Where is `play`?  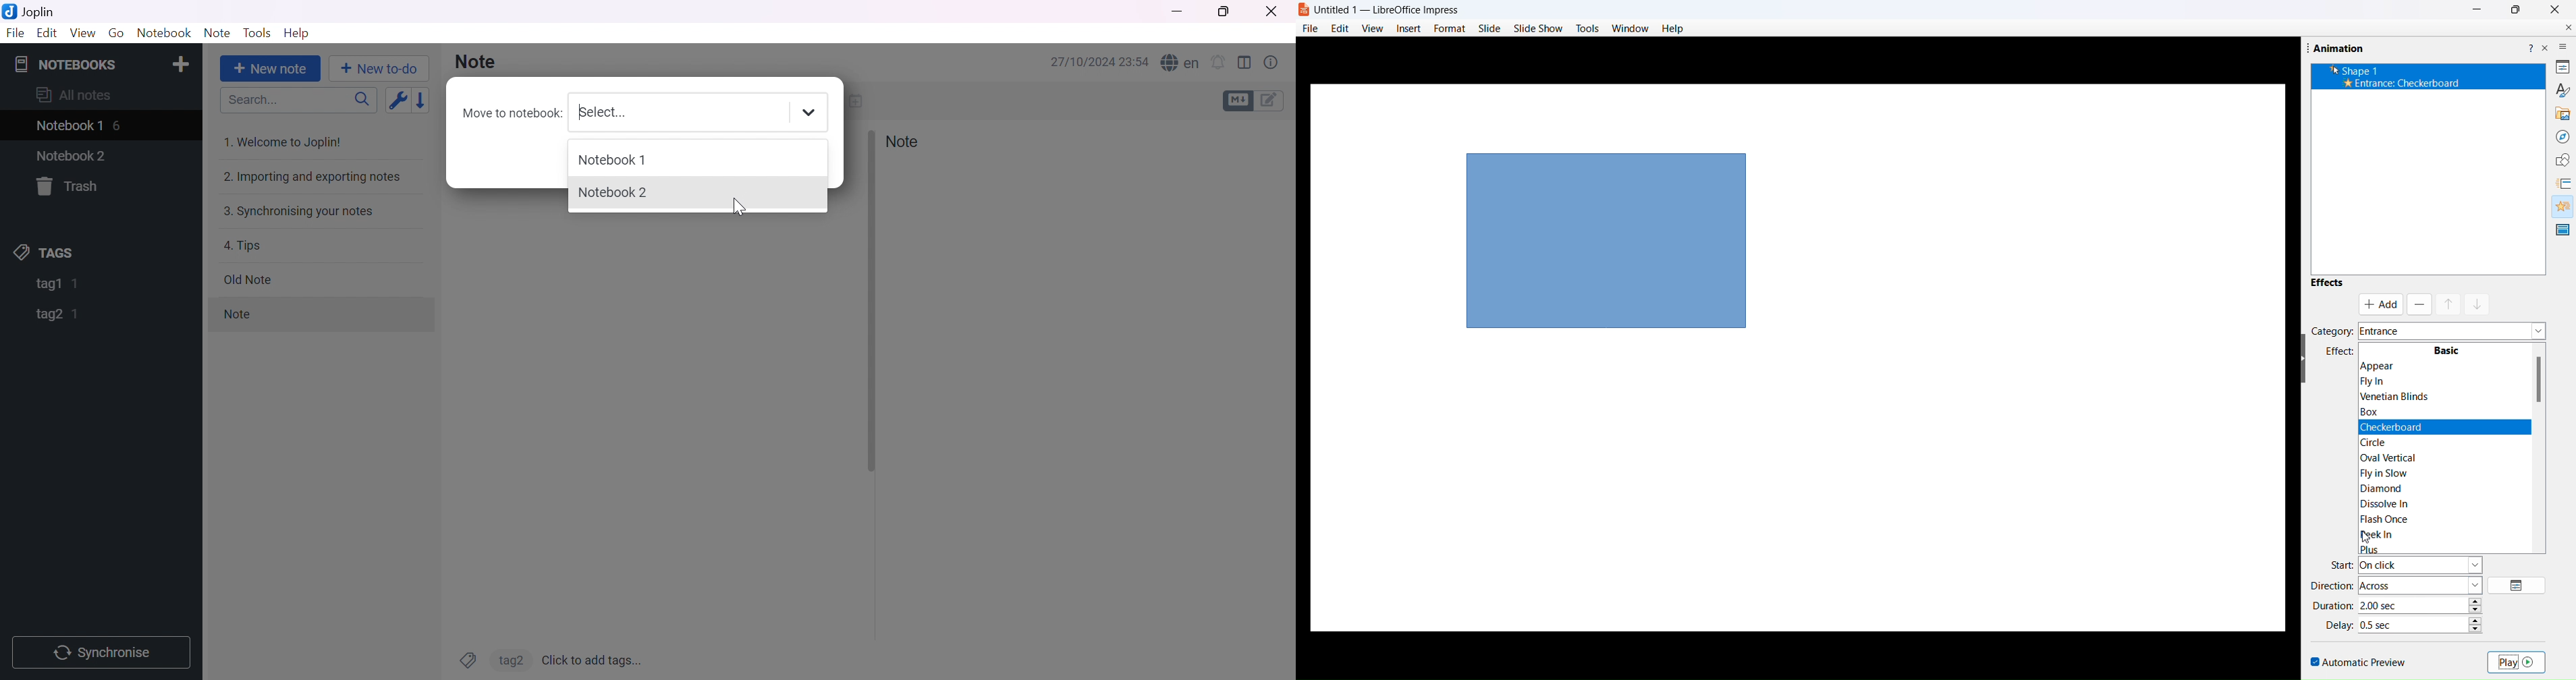
play is located at coordinates (2519, 663).